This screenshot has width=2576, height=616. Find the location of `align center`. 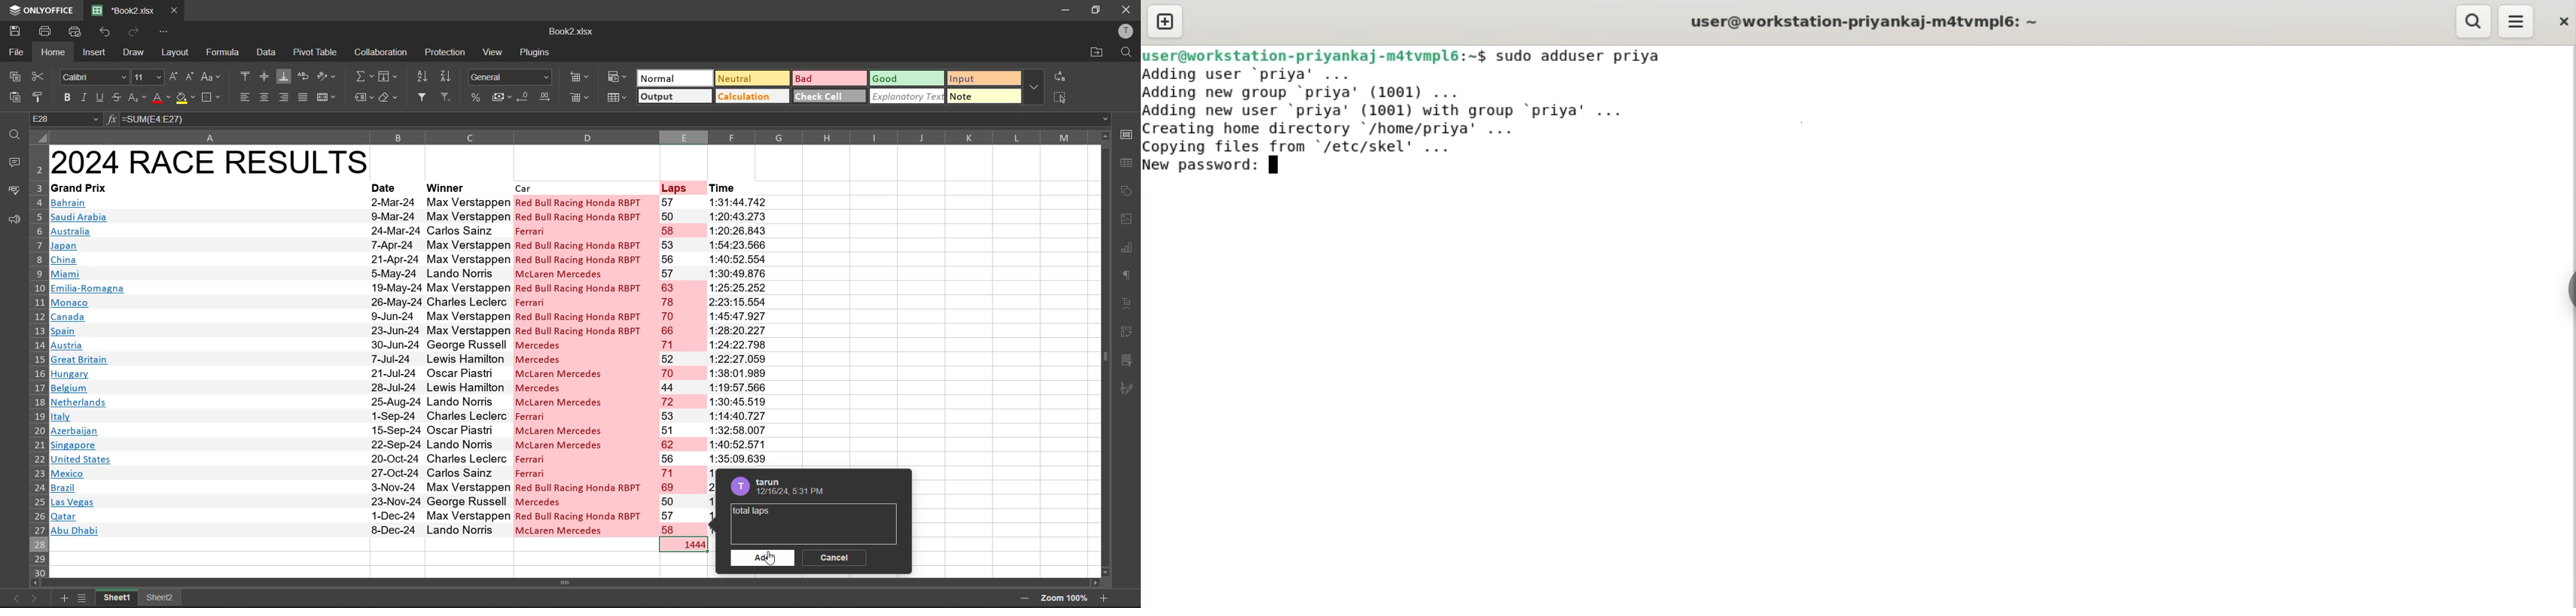

align center is located at coordinates (267, 96).